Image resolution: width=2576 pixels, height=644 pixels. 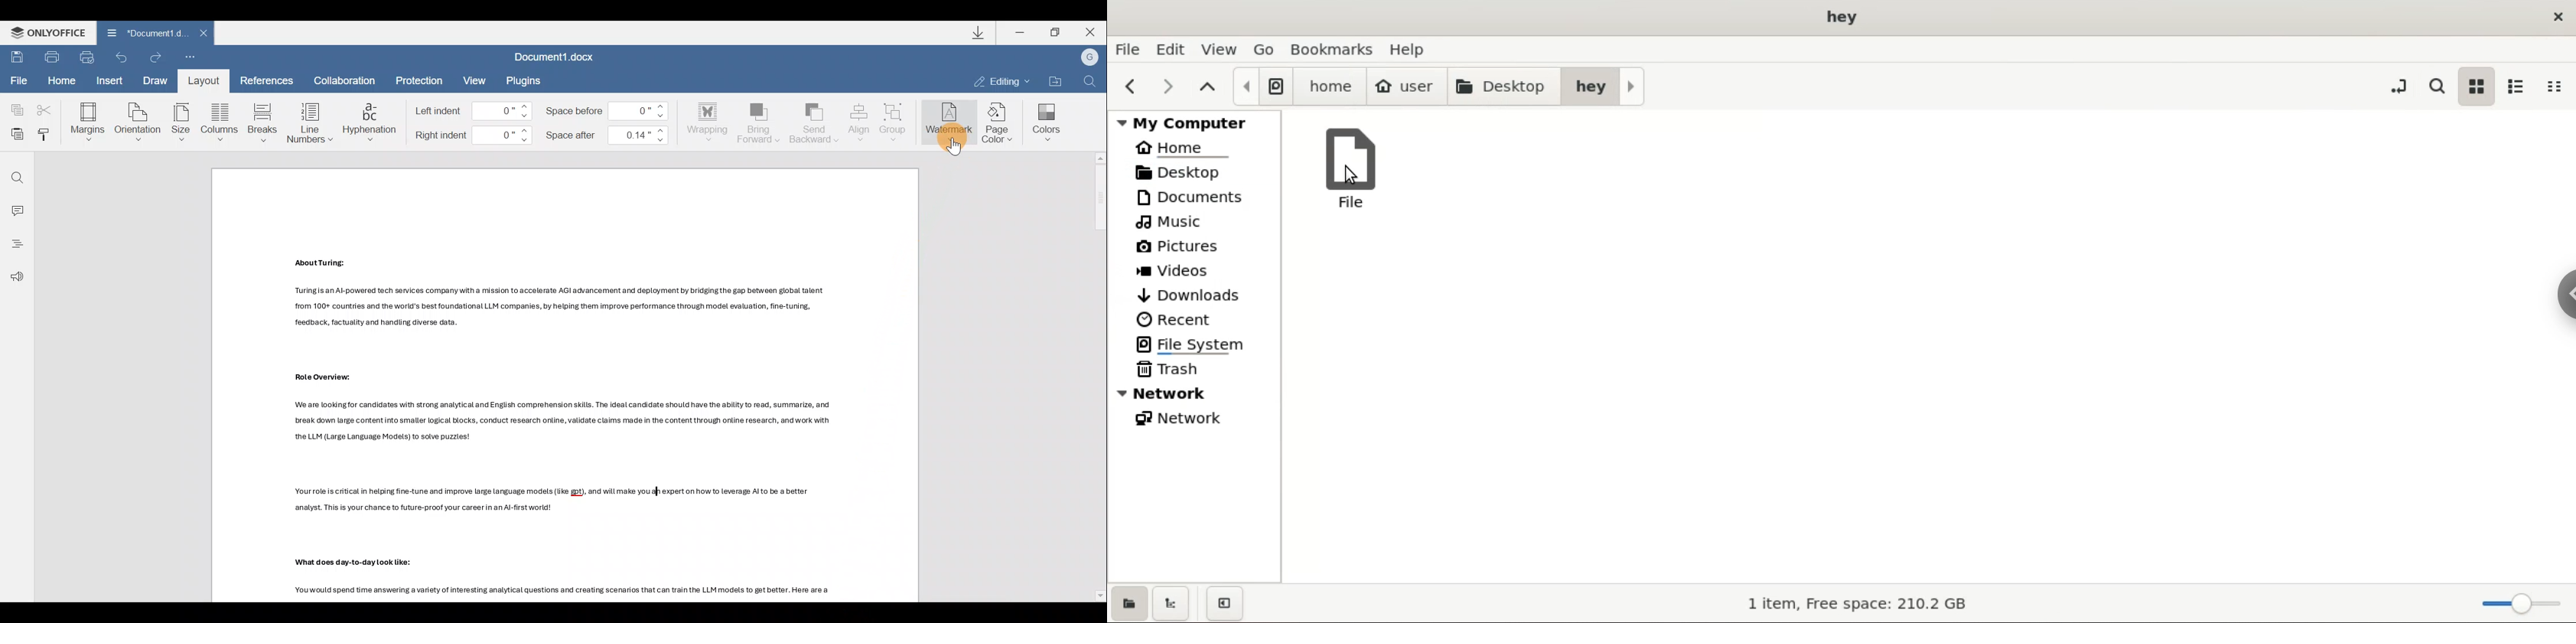 I want to click on , so click(x=318, y=264).